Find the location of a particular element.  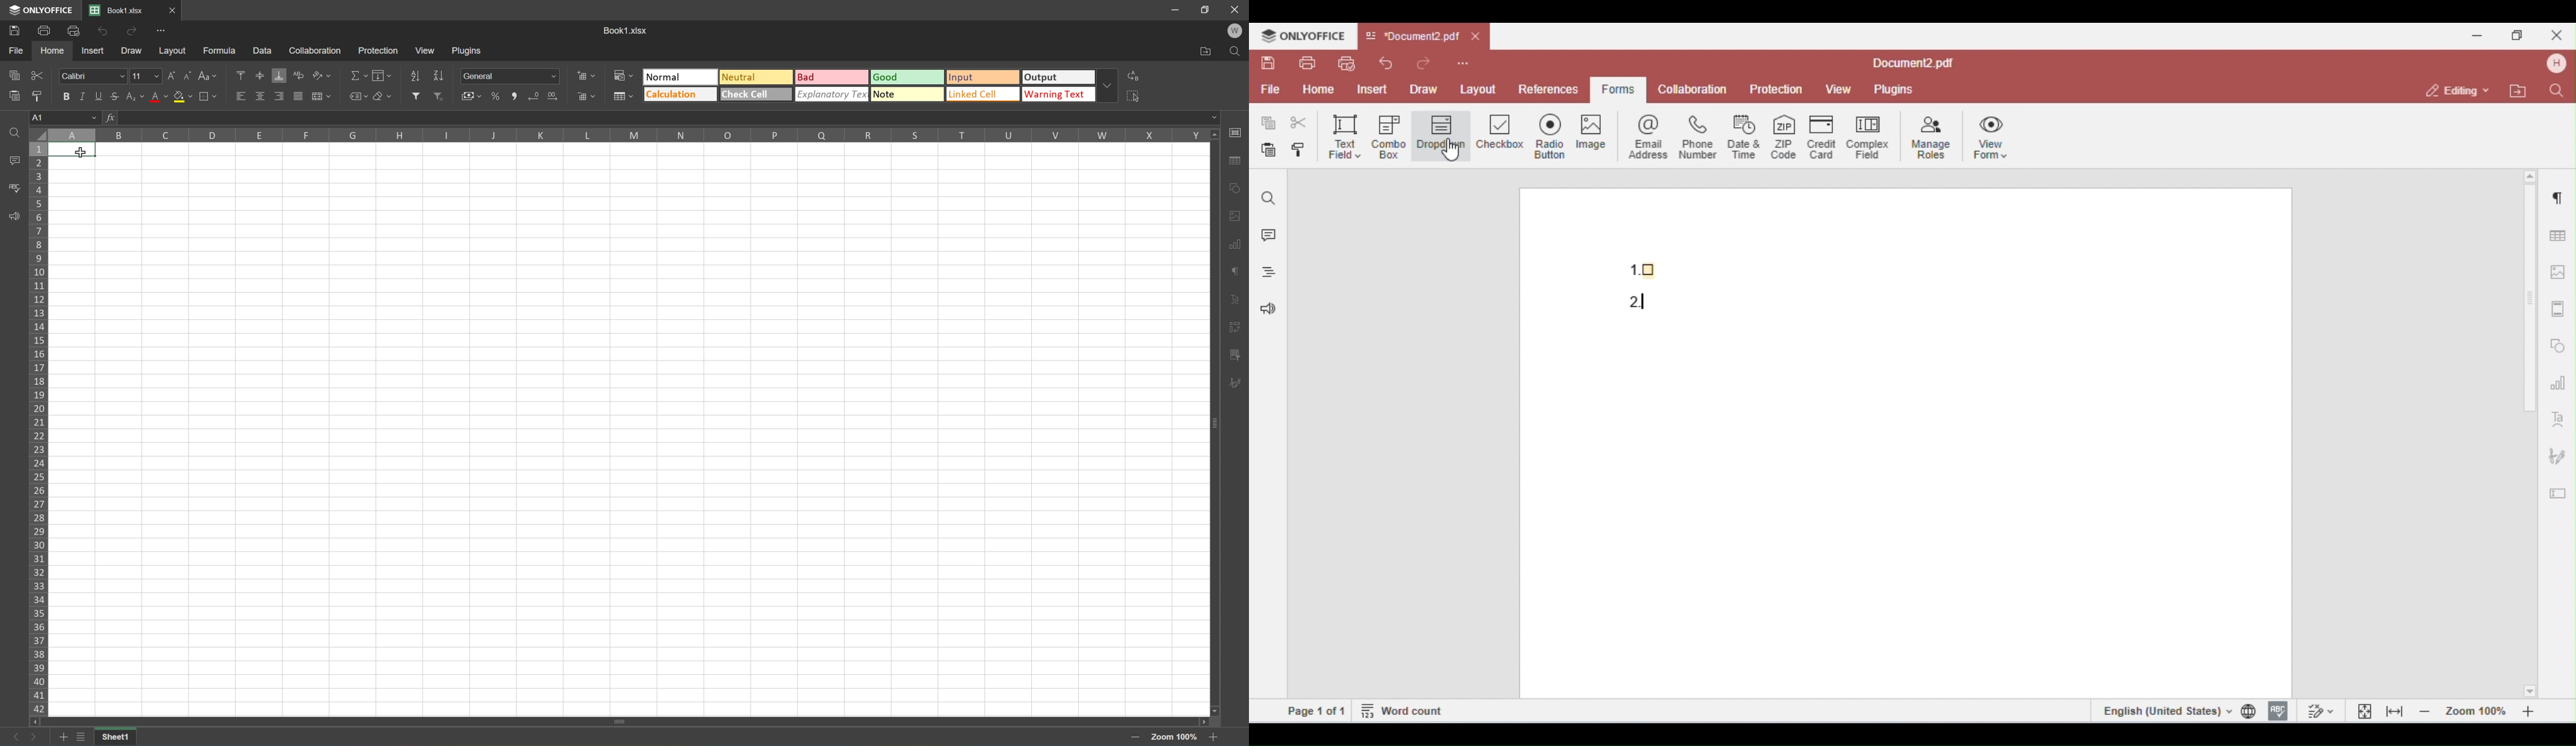

Italic is located at coordinates (86, 97).